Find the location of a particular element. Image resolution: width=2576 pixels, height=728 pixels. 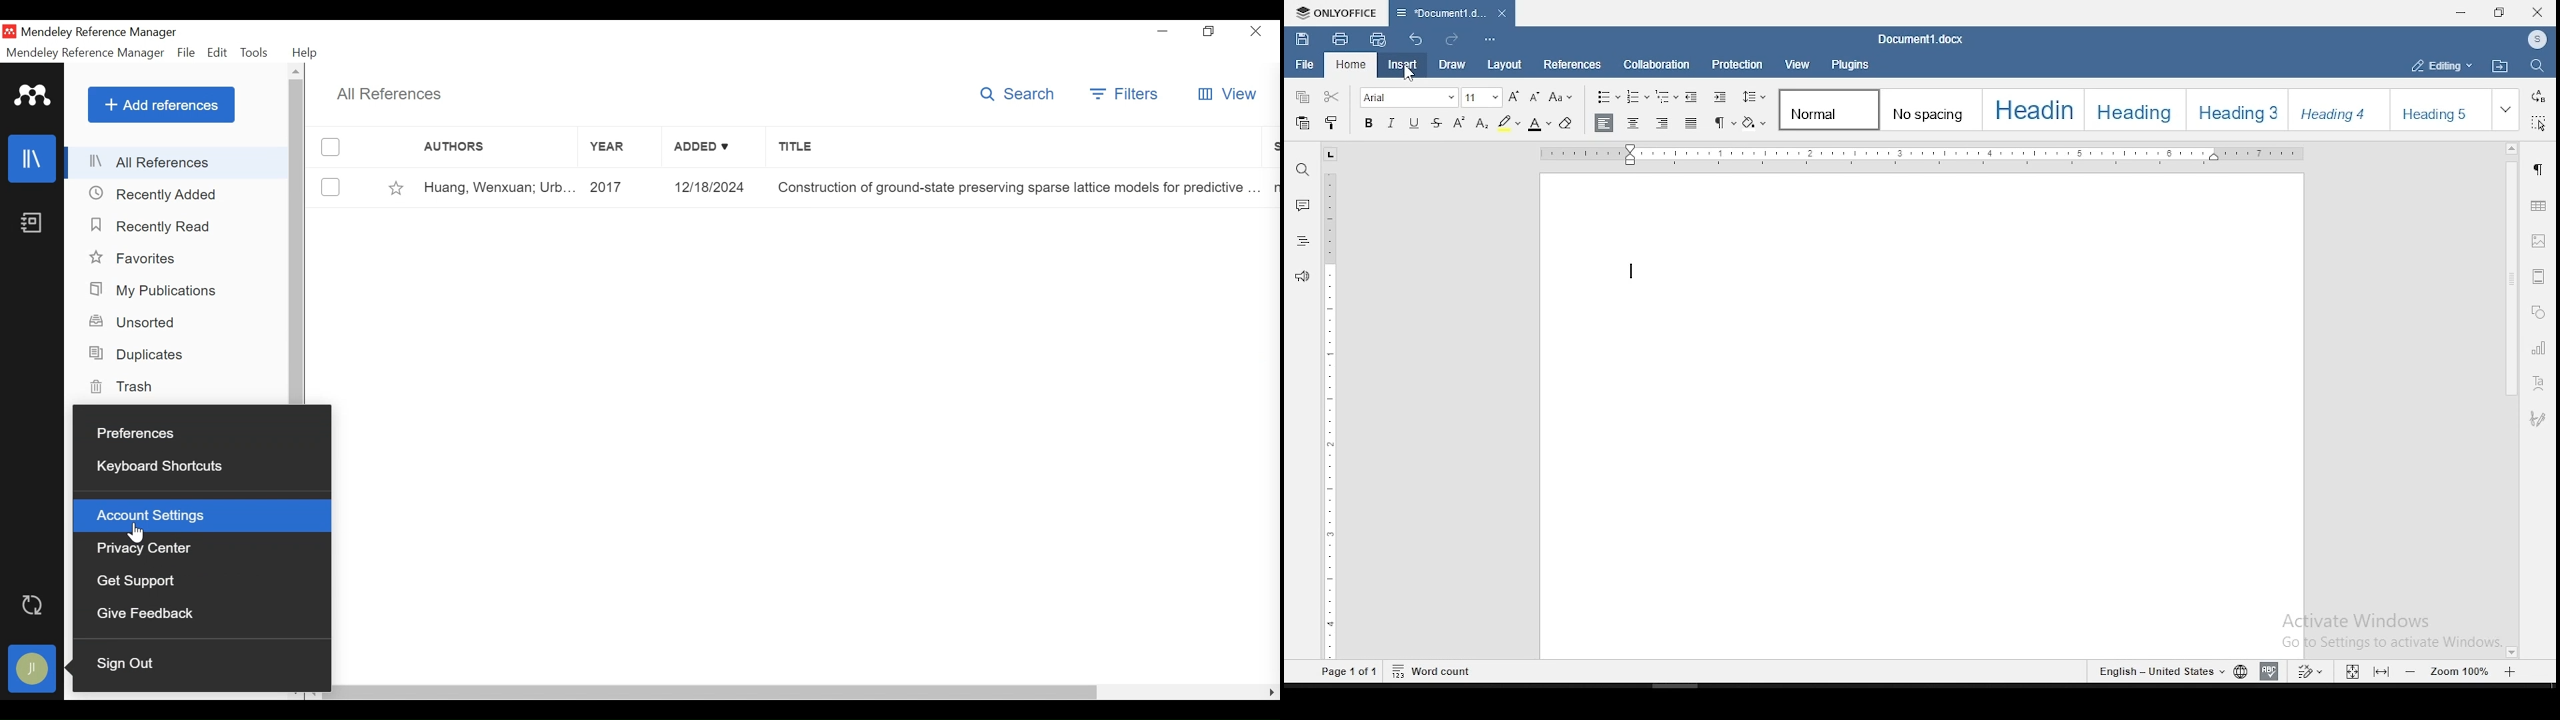

increase indent is located at coordinates (1721, 97).